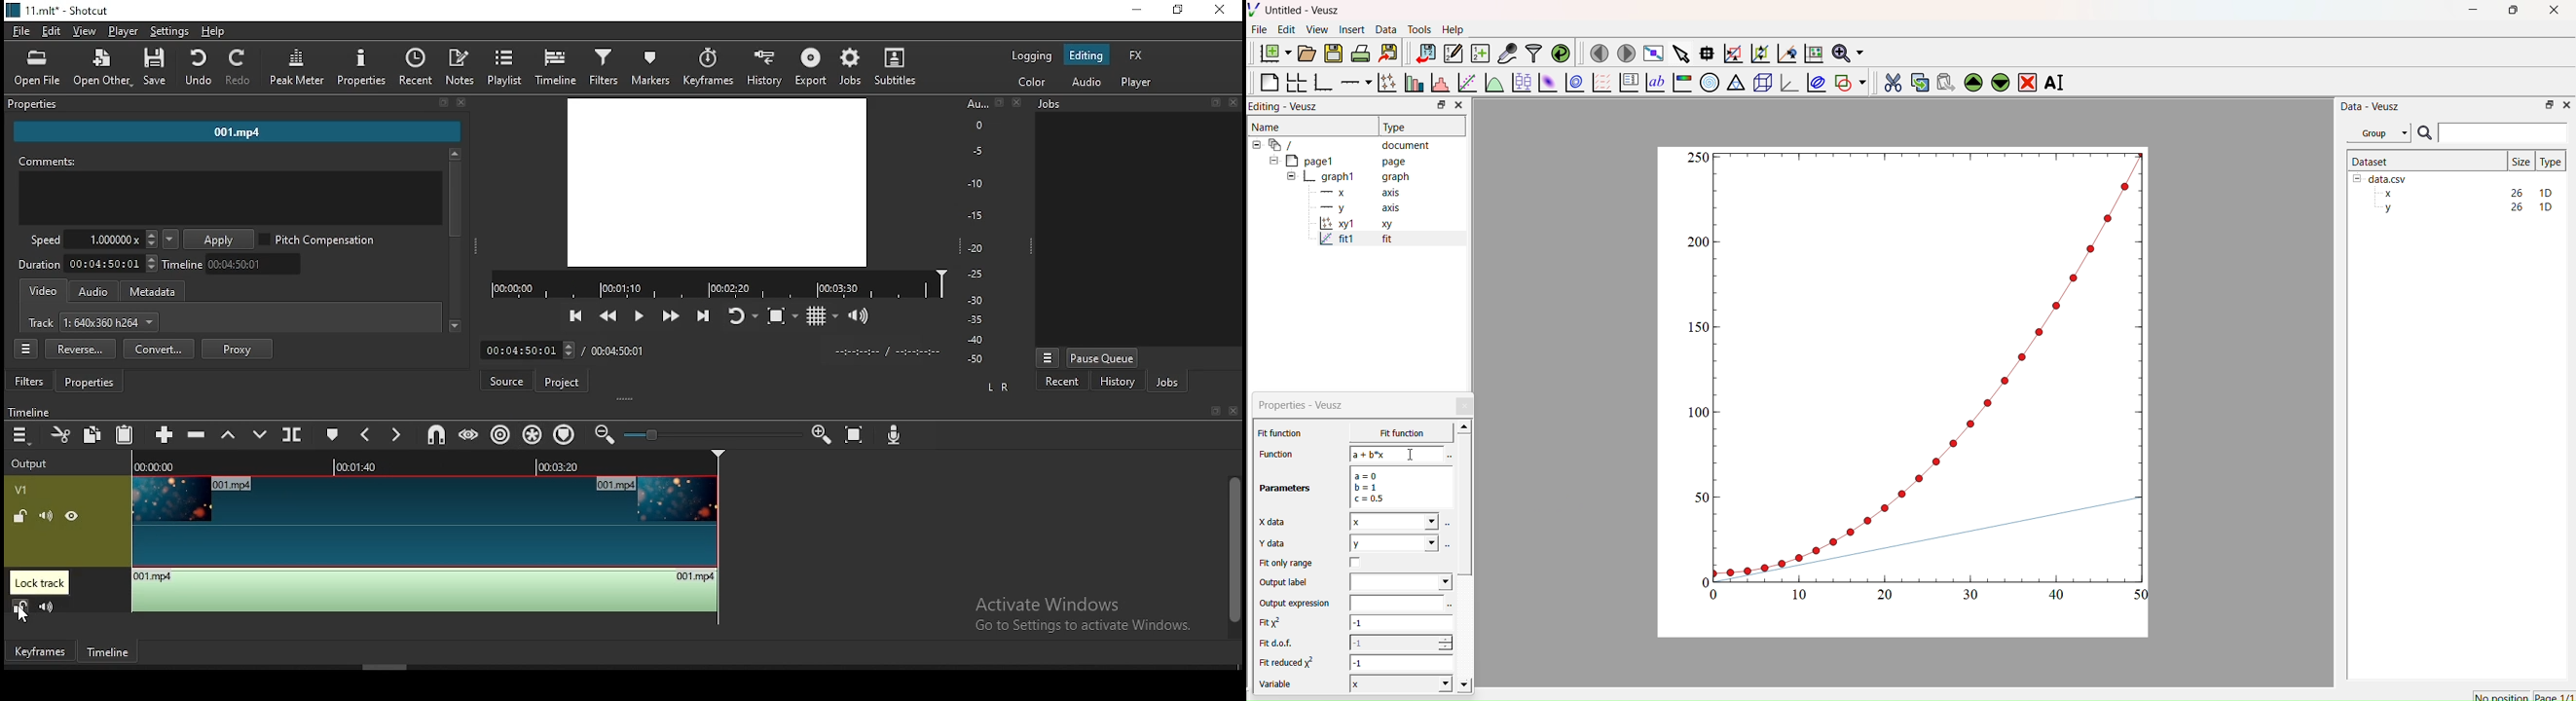 The width and height of the screenshot is (2576, 728). What do you see at coordinates (166, 434) in the screenshot?
I see `append` at bounding box center [166, 434].